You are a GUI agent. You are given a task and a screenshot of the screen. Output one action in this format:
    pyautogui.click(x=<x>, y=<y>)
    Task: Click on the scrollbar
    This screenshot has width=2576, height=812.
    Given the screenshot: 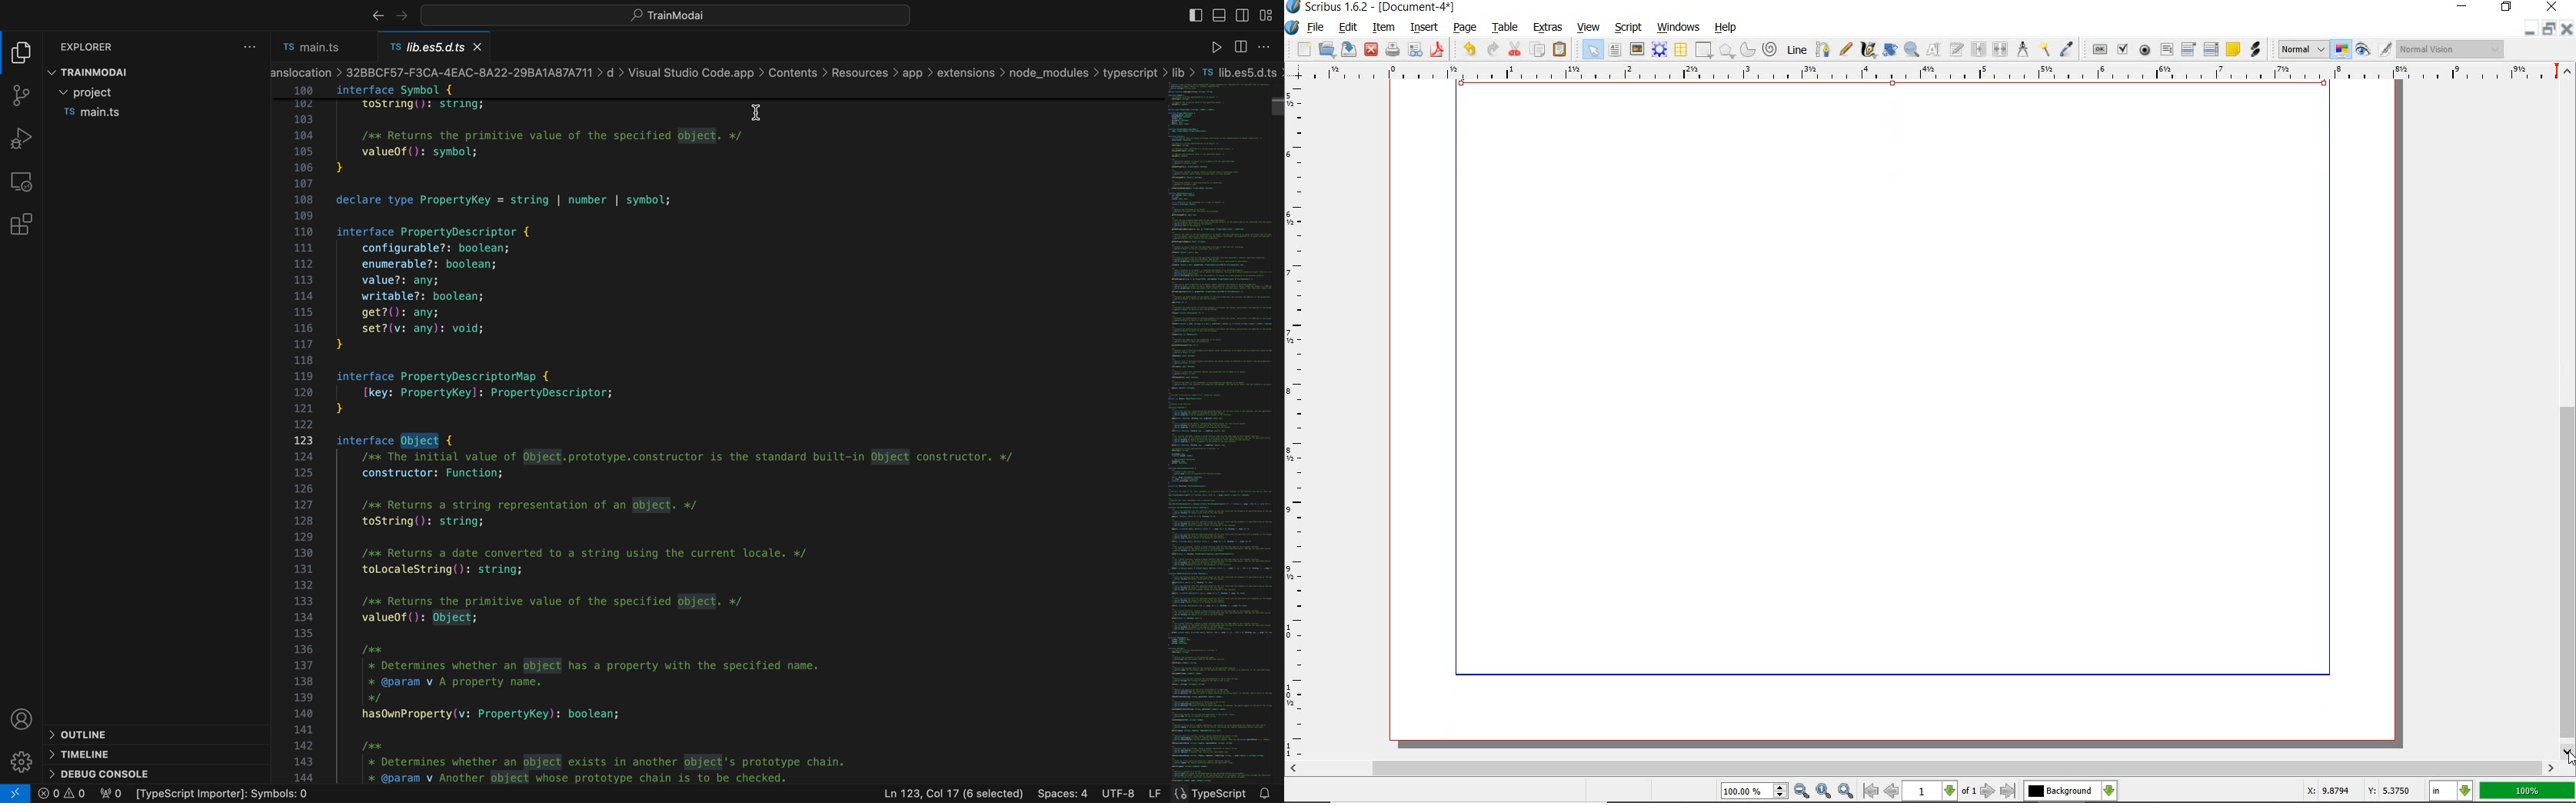 What is the action you would take?
    pyautogui.click(x=2567, y=411)
    